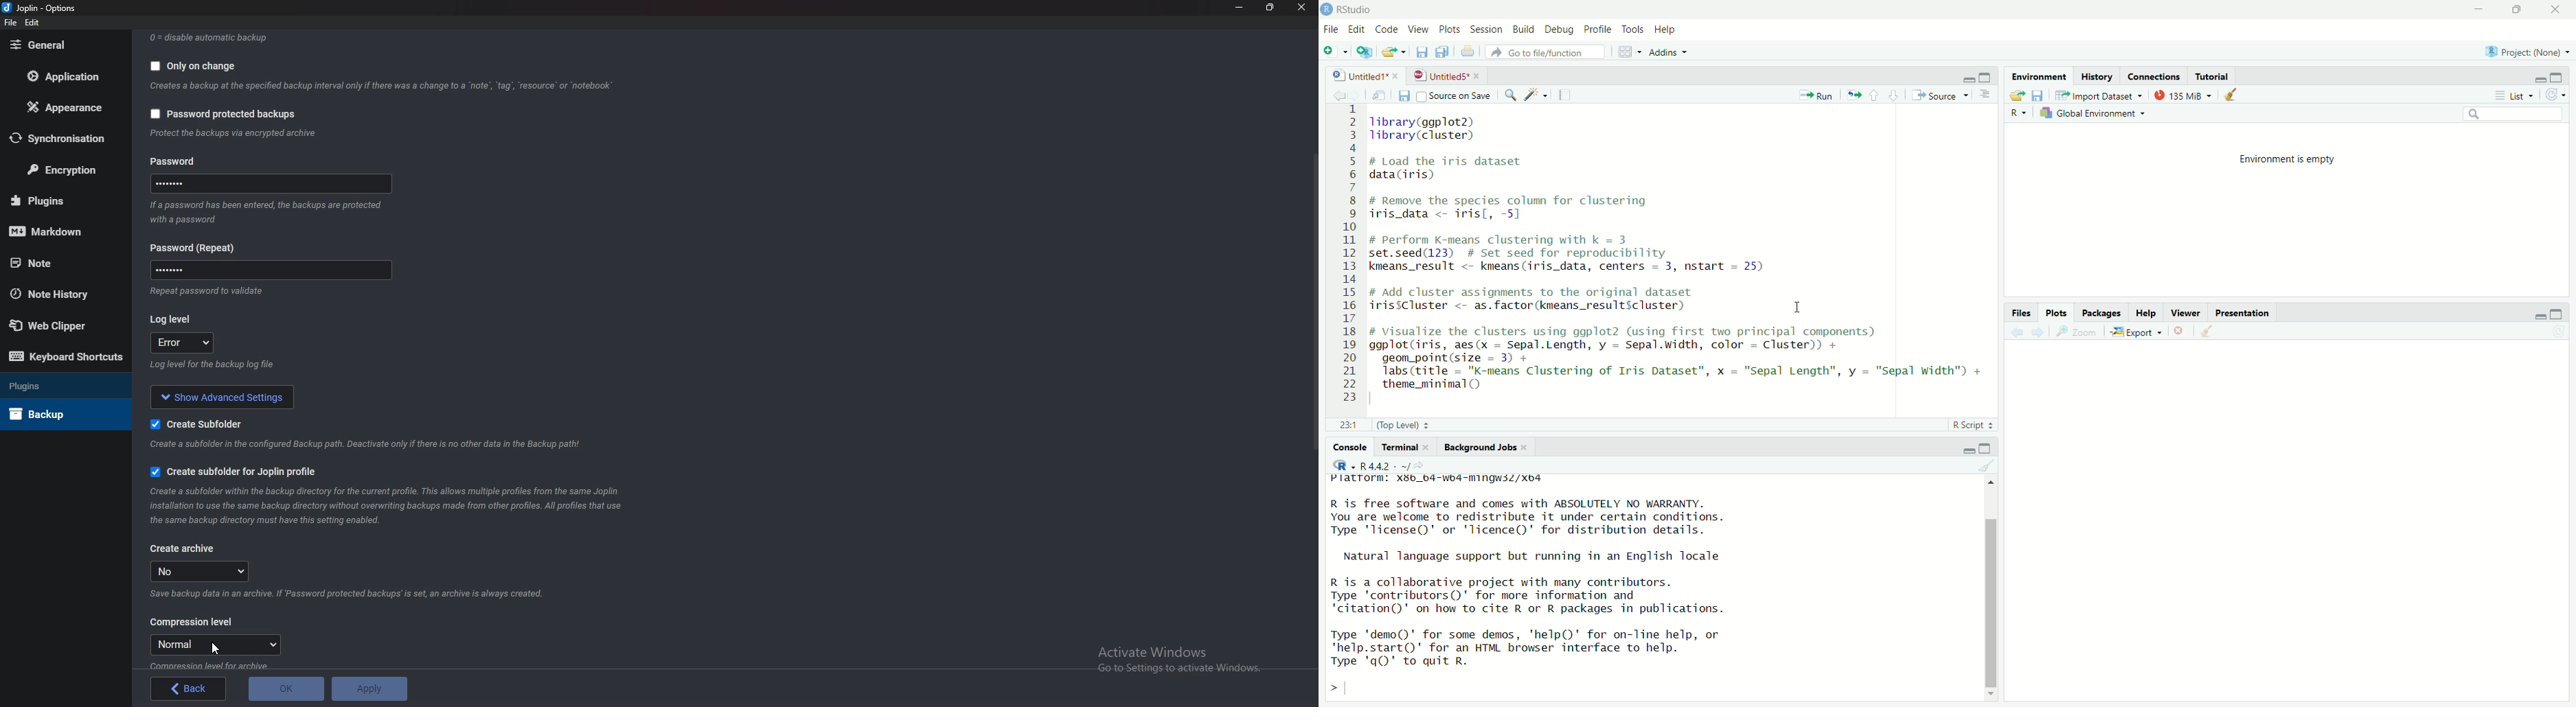 Image resolution: width=2576 pixels, height=728 pixels. What do you see at coordinates (1347, 255) in the screenshot?
I see `serial number` at bounding box center [1347, 255].